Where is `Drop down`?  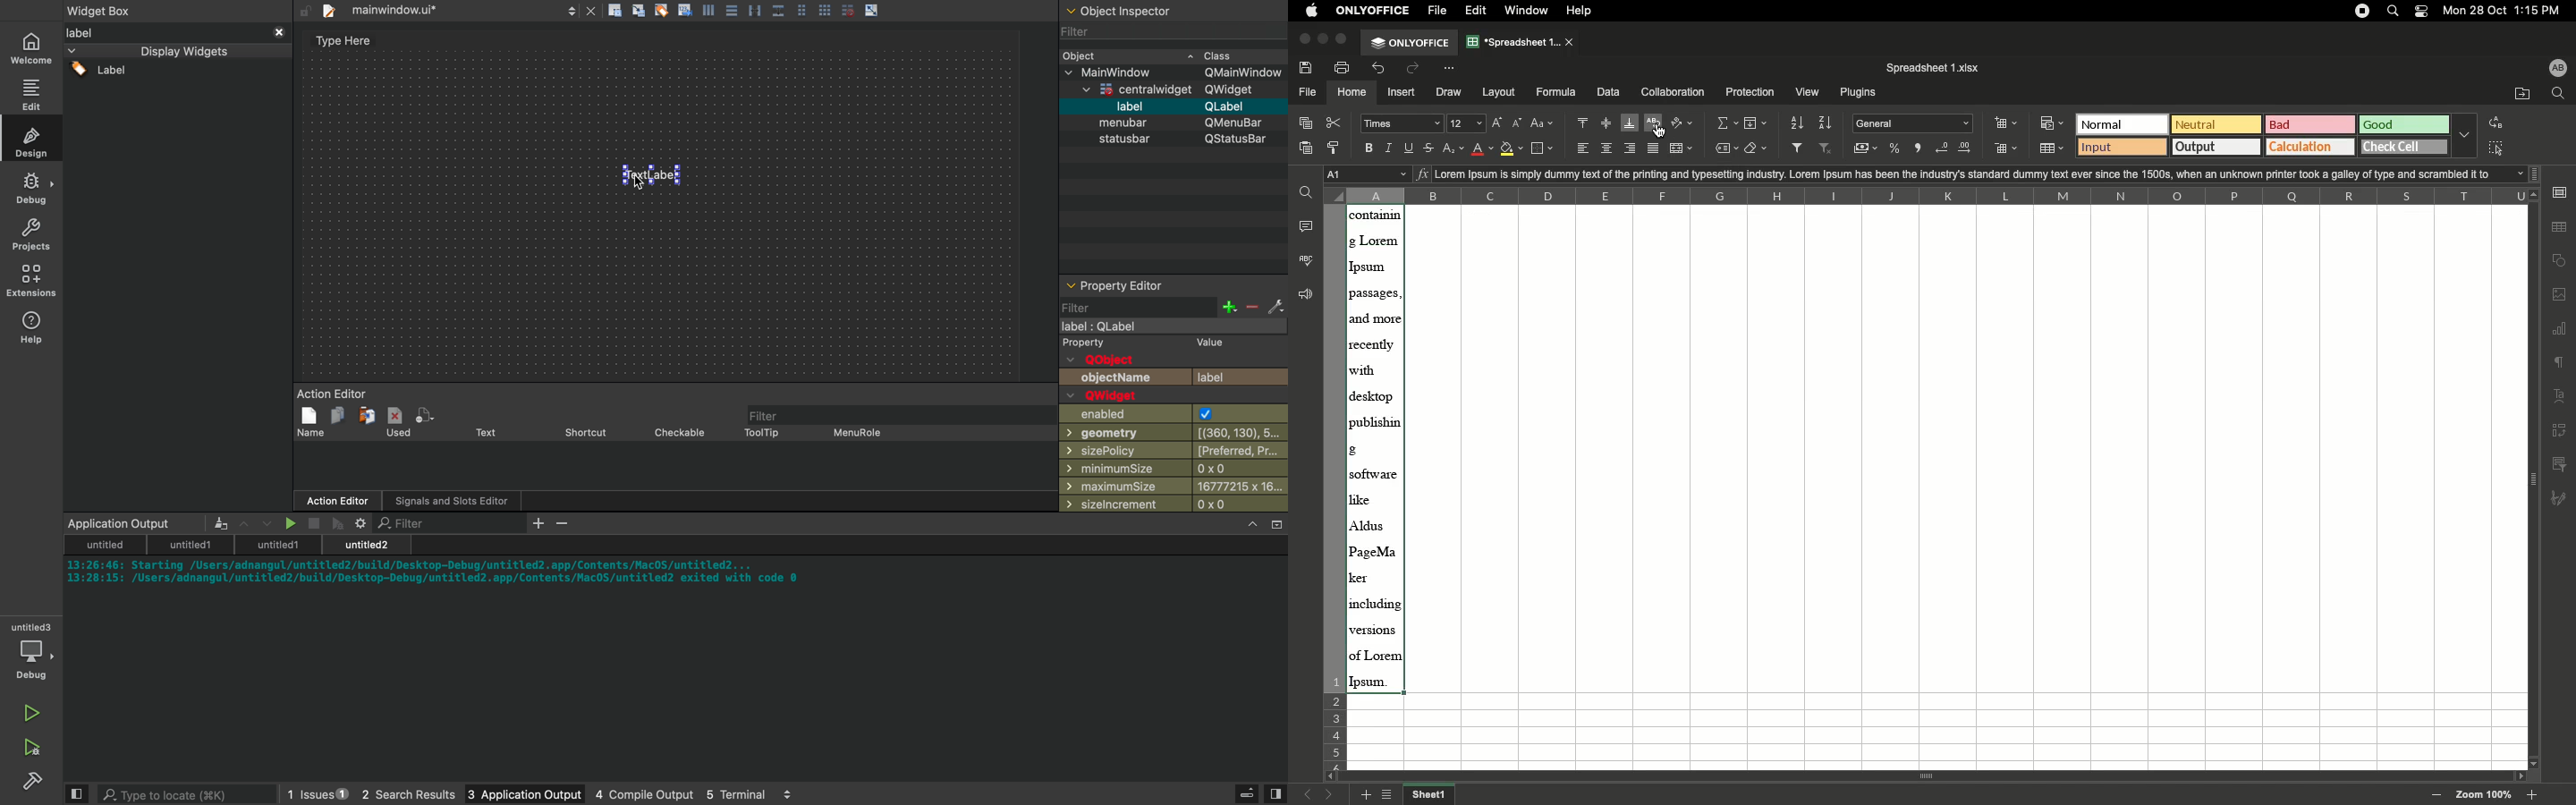
Drop down is located at coordinates (2465, 134).